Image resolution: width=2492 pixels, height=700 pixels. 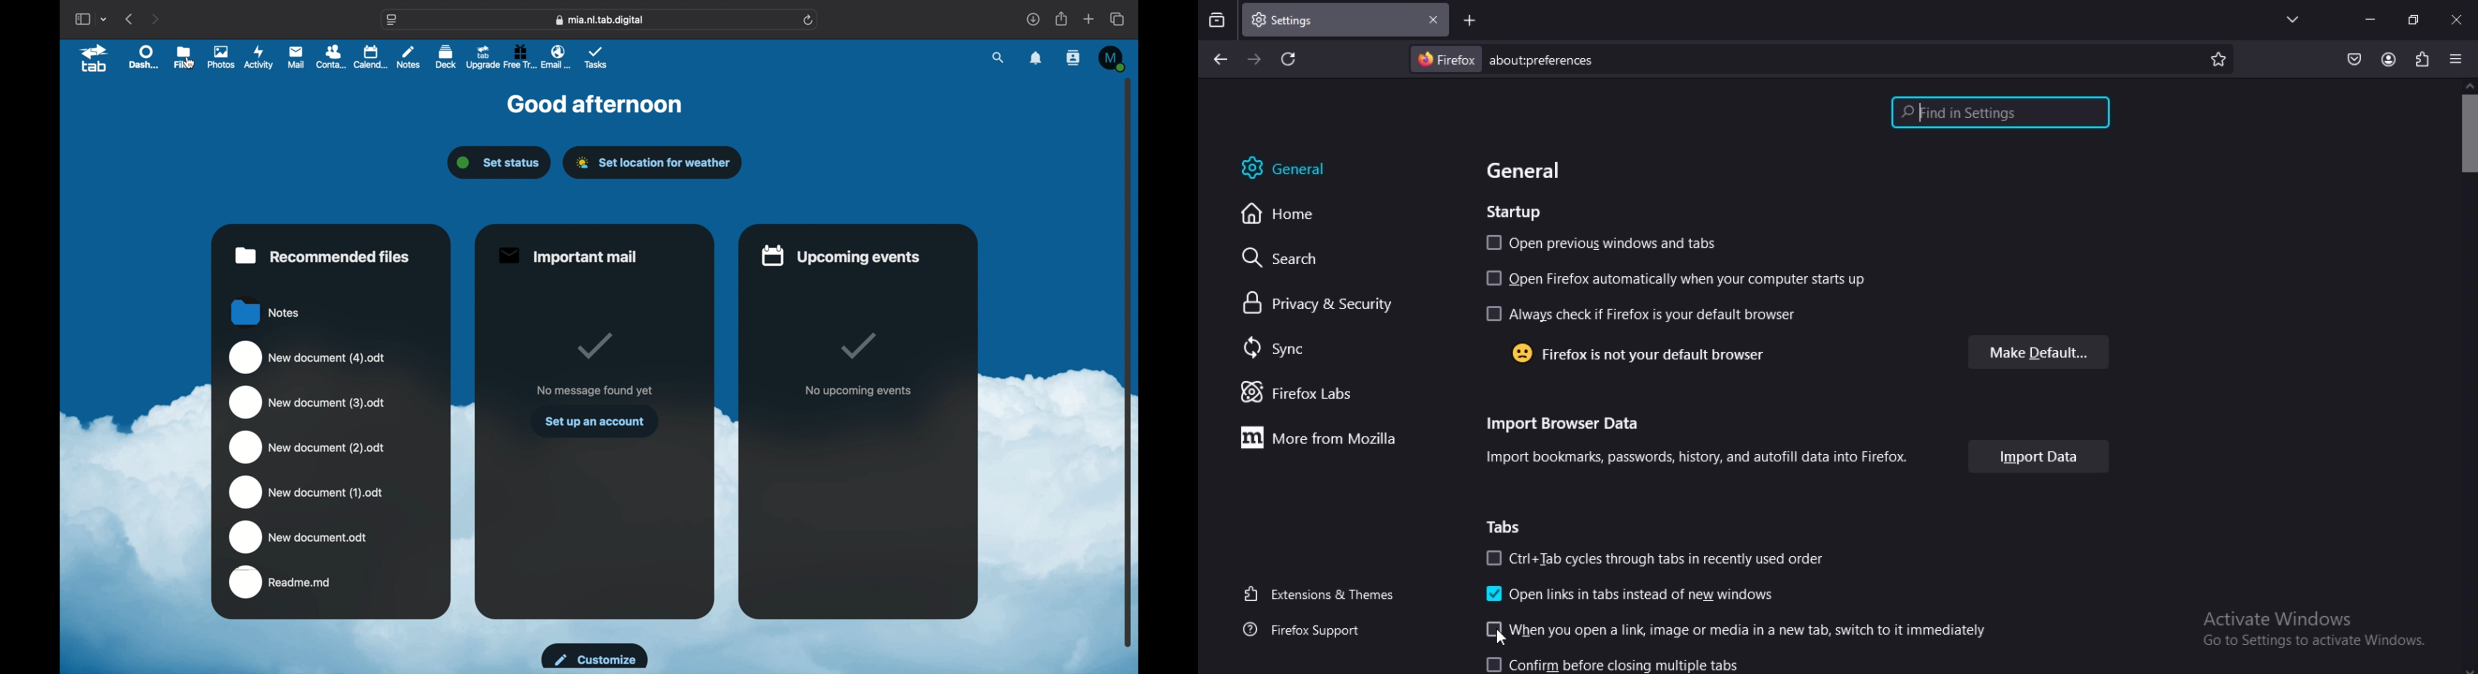 What do you see at coordinates (520, 56) in the screenshot?
I see `free trial` at bounding box center [520, 56].